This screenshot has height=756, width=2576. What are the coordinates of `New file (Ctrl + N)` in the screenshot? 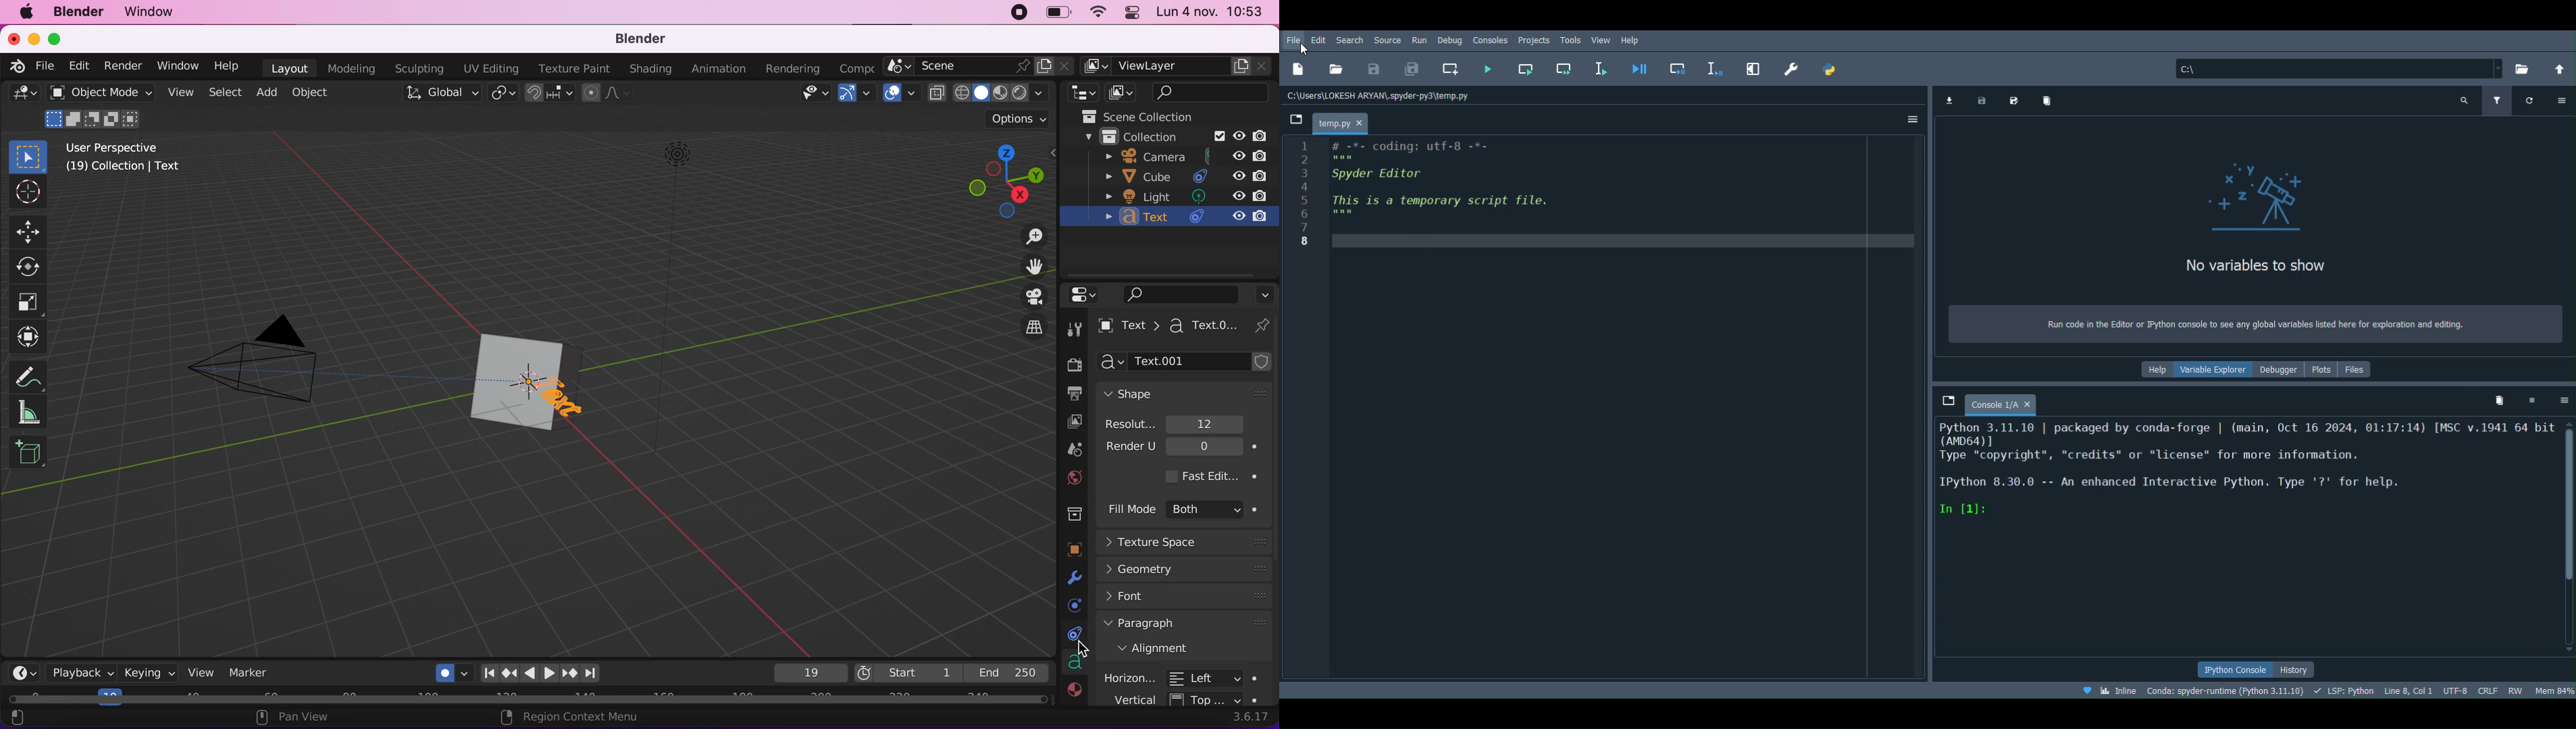 It's located at (1301, 72).